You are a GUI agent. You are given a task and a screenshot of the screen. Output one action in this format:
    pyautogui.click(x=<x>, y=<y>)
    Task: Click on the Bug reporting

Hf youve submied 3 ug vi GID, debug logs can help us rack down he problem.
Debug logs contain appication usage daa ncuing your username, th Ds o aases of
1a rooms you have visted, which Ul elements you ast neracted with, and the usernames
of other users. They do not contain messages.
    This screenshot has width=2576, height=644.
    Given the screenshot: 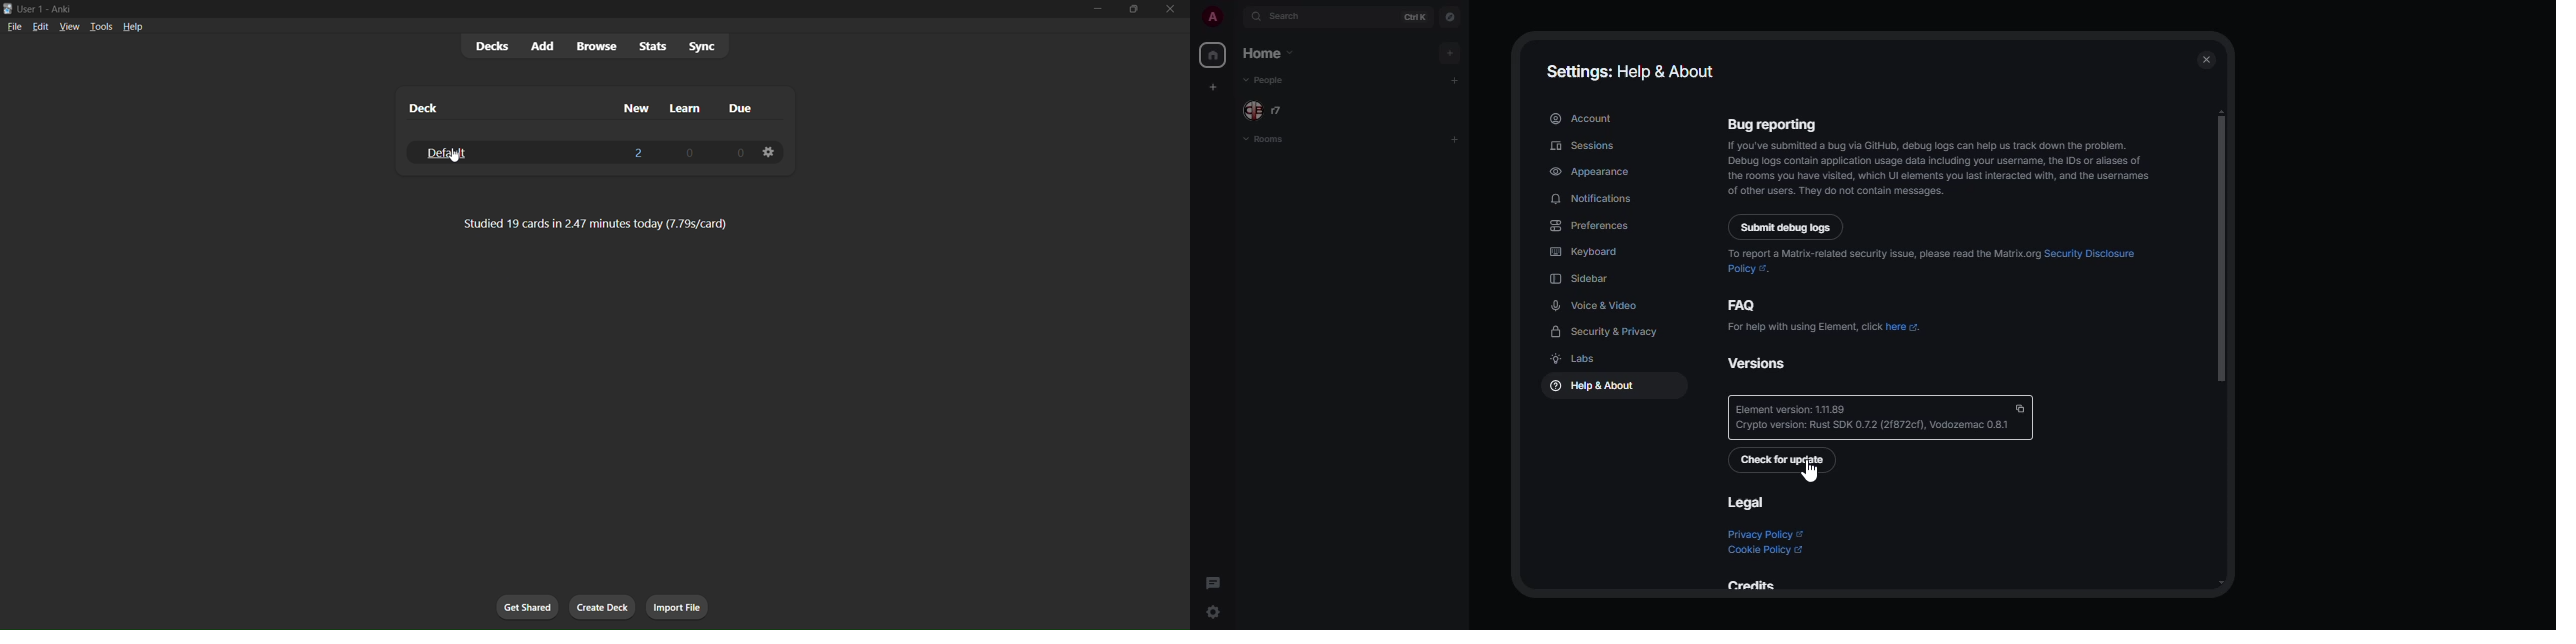 What is the action you would take?
    pyautogui.click(x=1936, y=156)
    